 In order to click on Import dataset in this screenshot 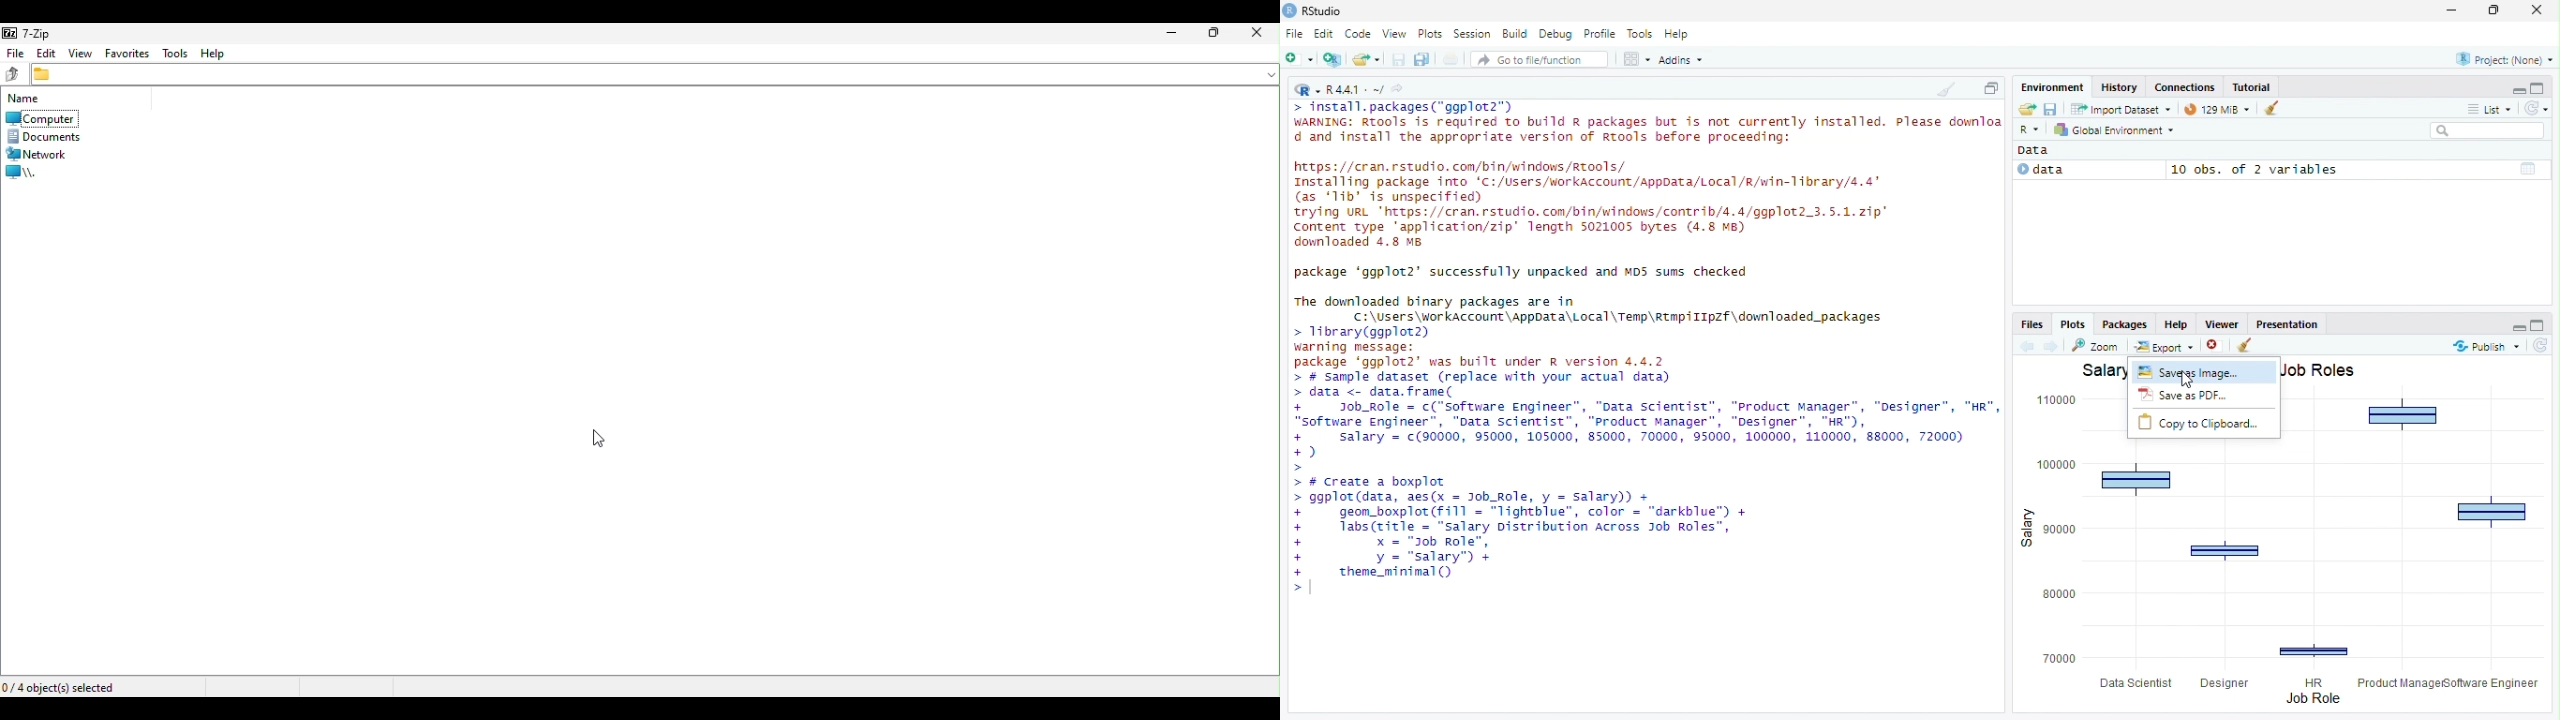, I will do `click(2122, 109)`.